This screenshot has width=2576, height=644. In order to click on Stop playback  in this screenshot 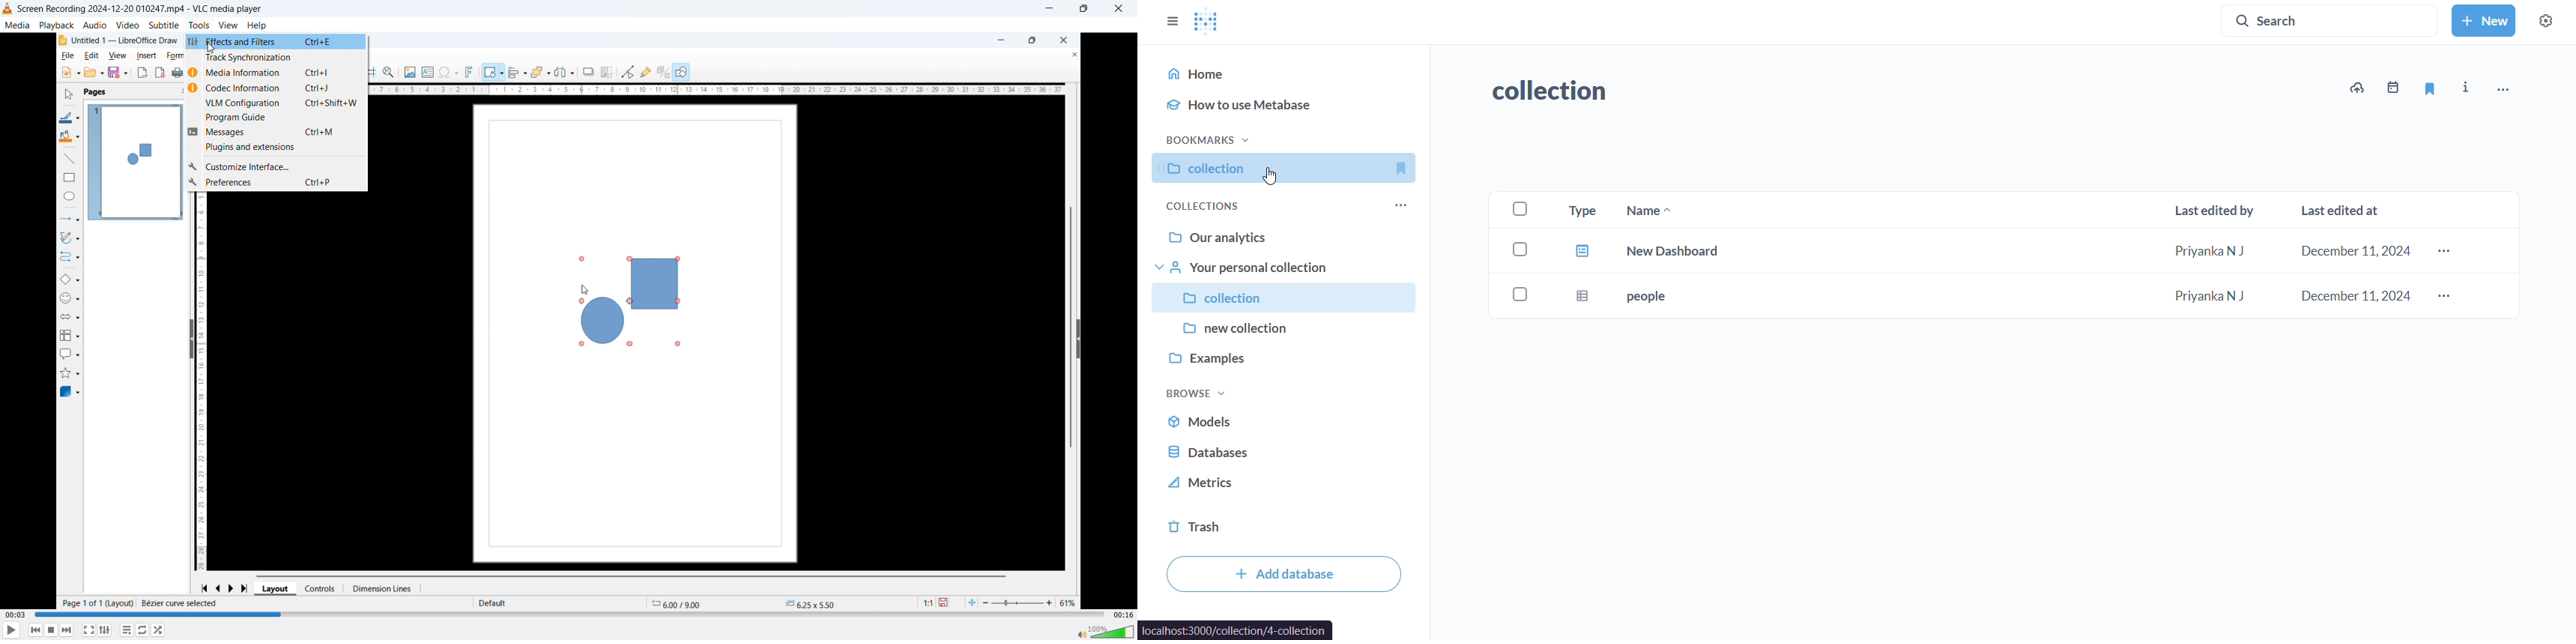, I will do `click(52, 630)`.